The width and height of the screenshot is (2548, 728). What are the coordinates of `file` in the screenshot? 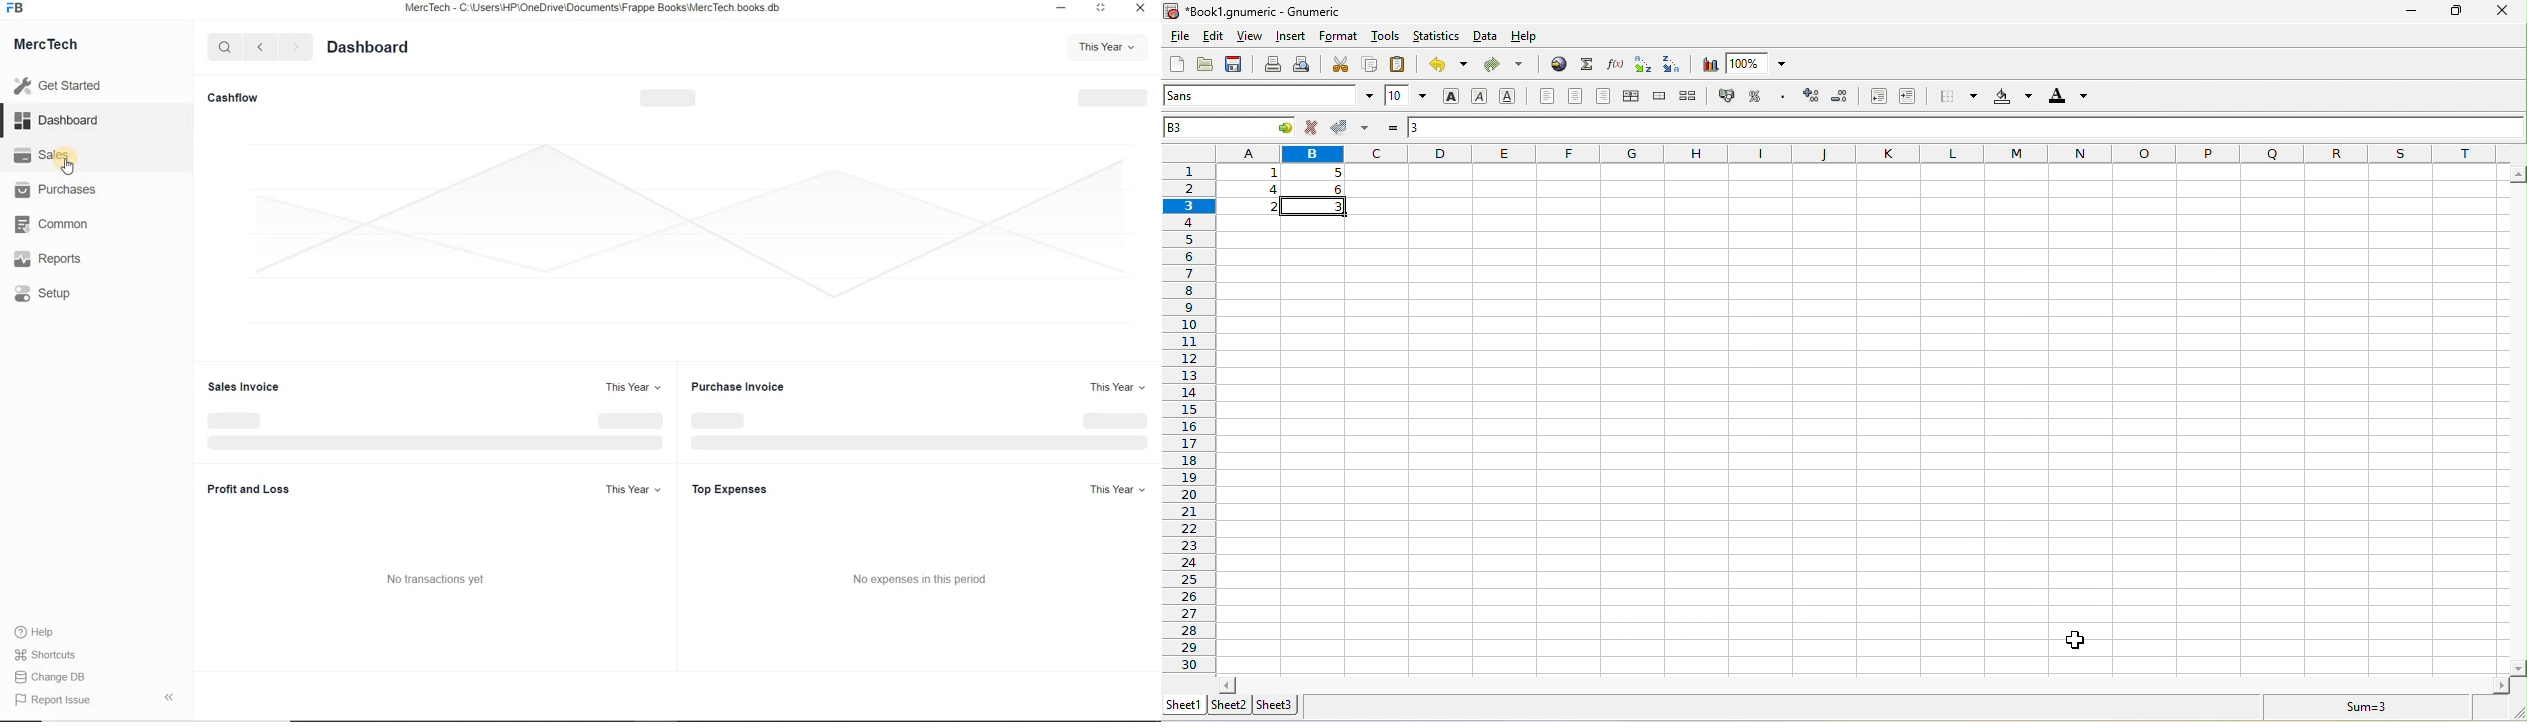 It's located at (1178, 36).